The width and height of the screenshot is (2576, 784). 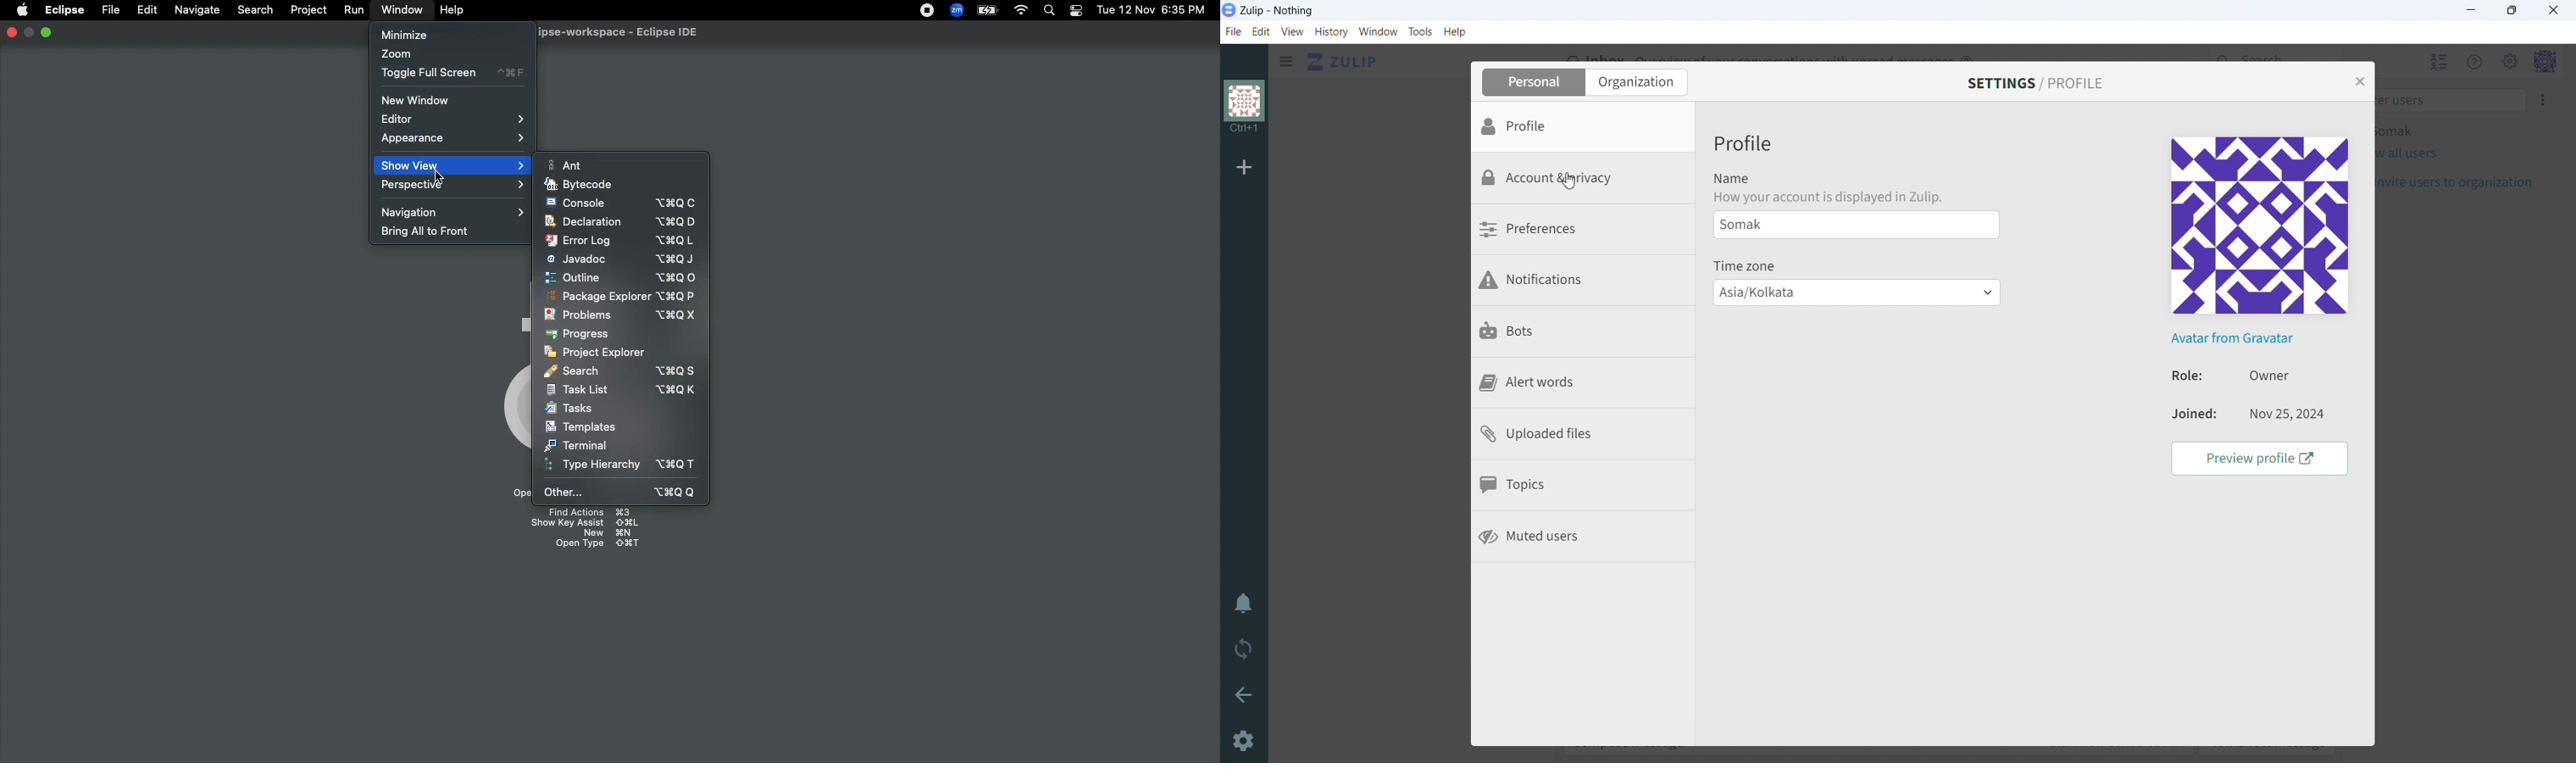 What do you see at coordinates (1244, 603) in the screenshot?
I see `enable do not disturb` at bounding box center [1244, 603].